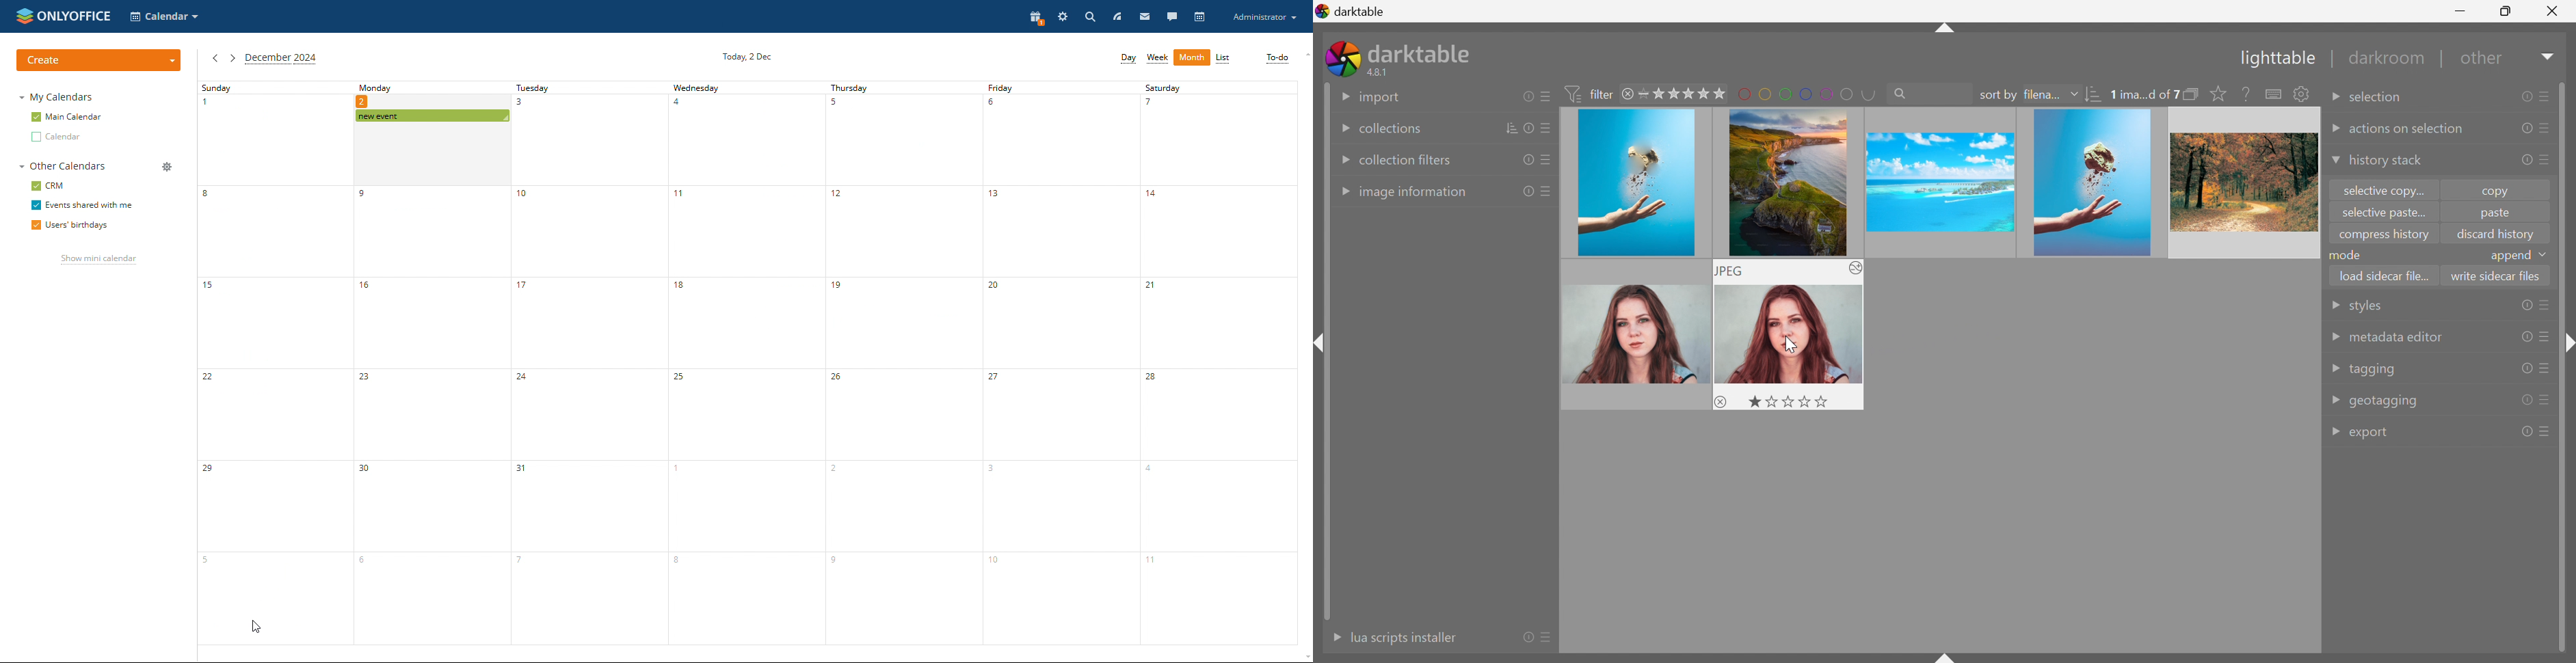  I want to click on append, so click(2510, 257).